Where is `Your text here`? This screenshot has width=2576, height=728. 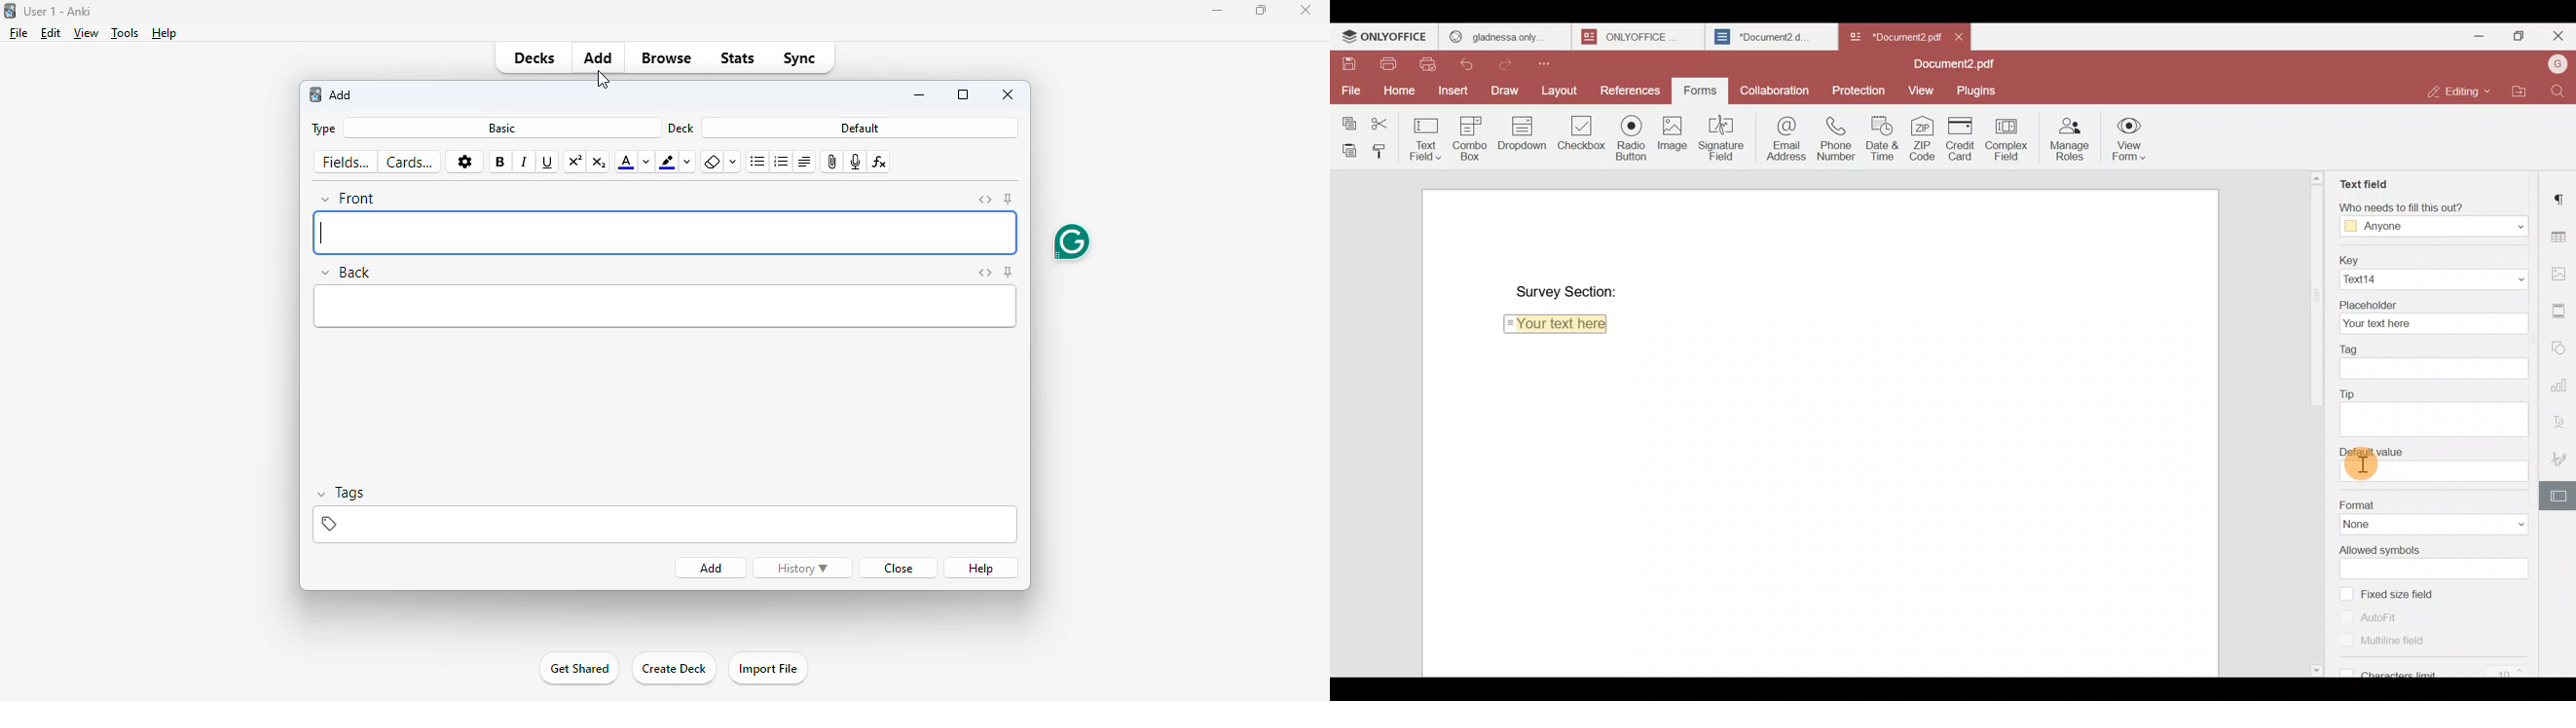 Your text here is located at coordinates (1558, 326).